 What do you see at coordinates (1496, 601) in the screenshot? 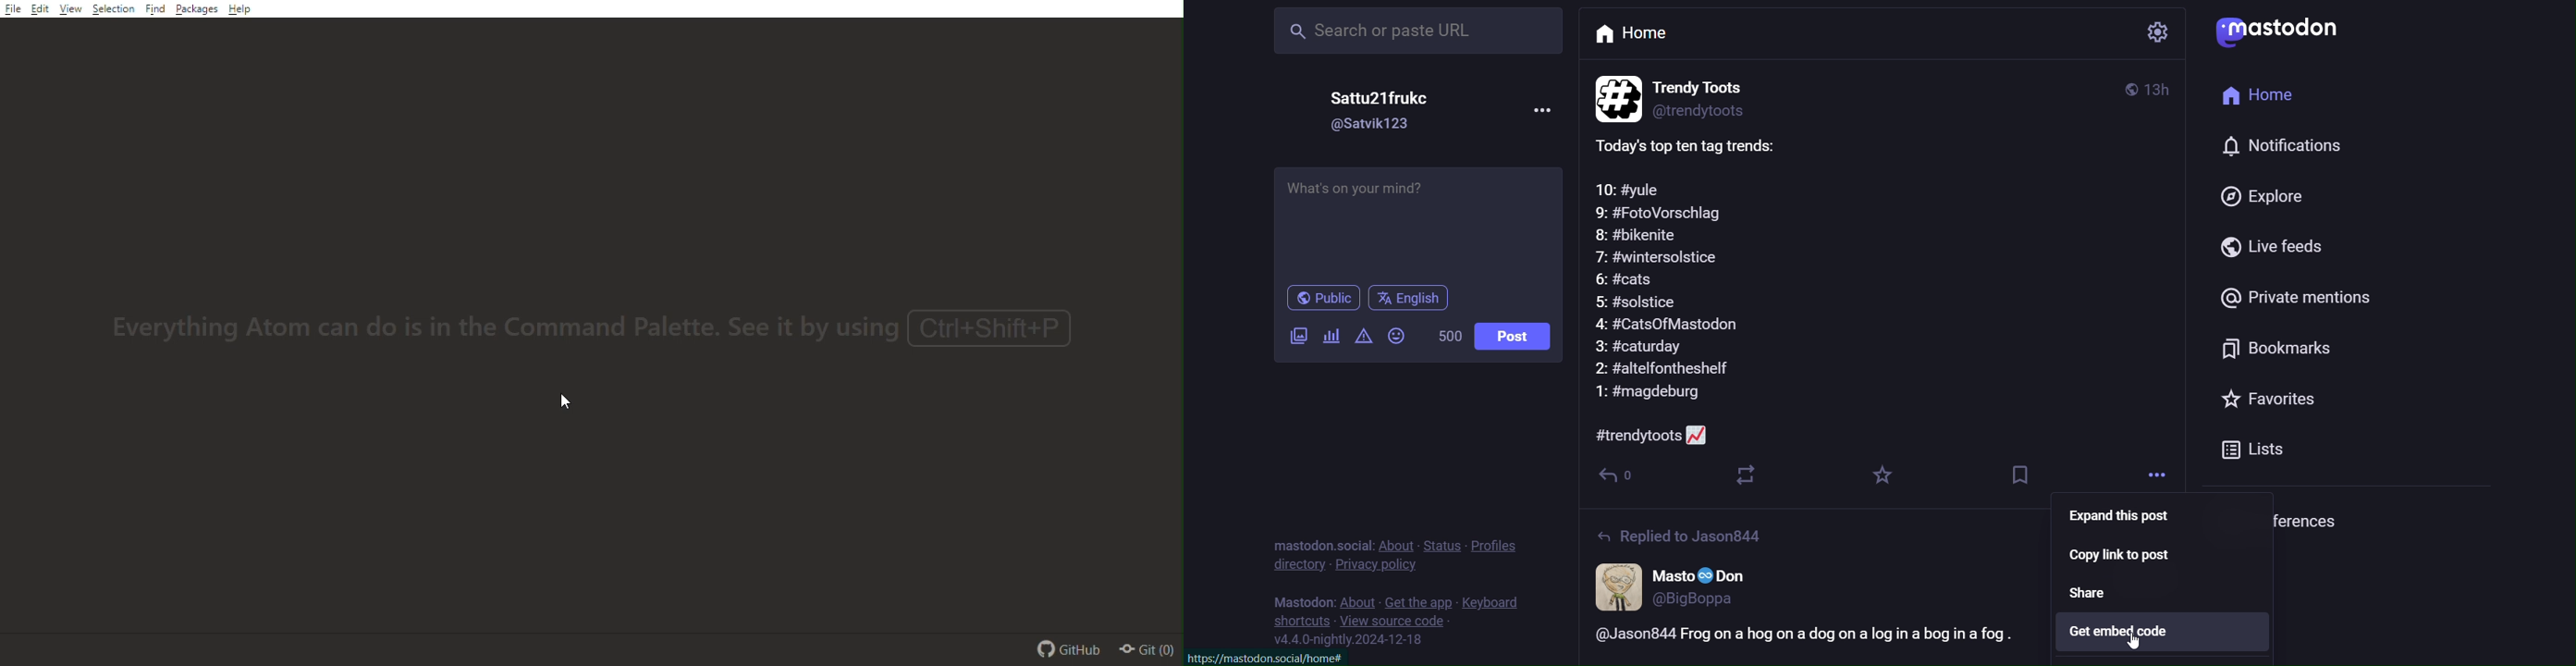
I see `keyboard` at bounding box center [1496, 601].